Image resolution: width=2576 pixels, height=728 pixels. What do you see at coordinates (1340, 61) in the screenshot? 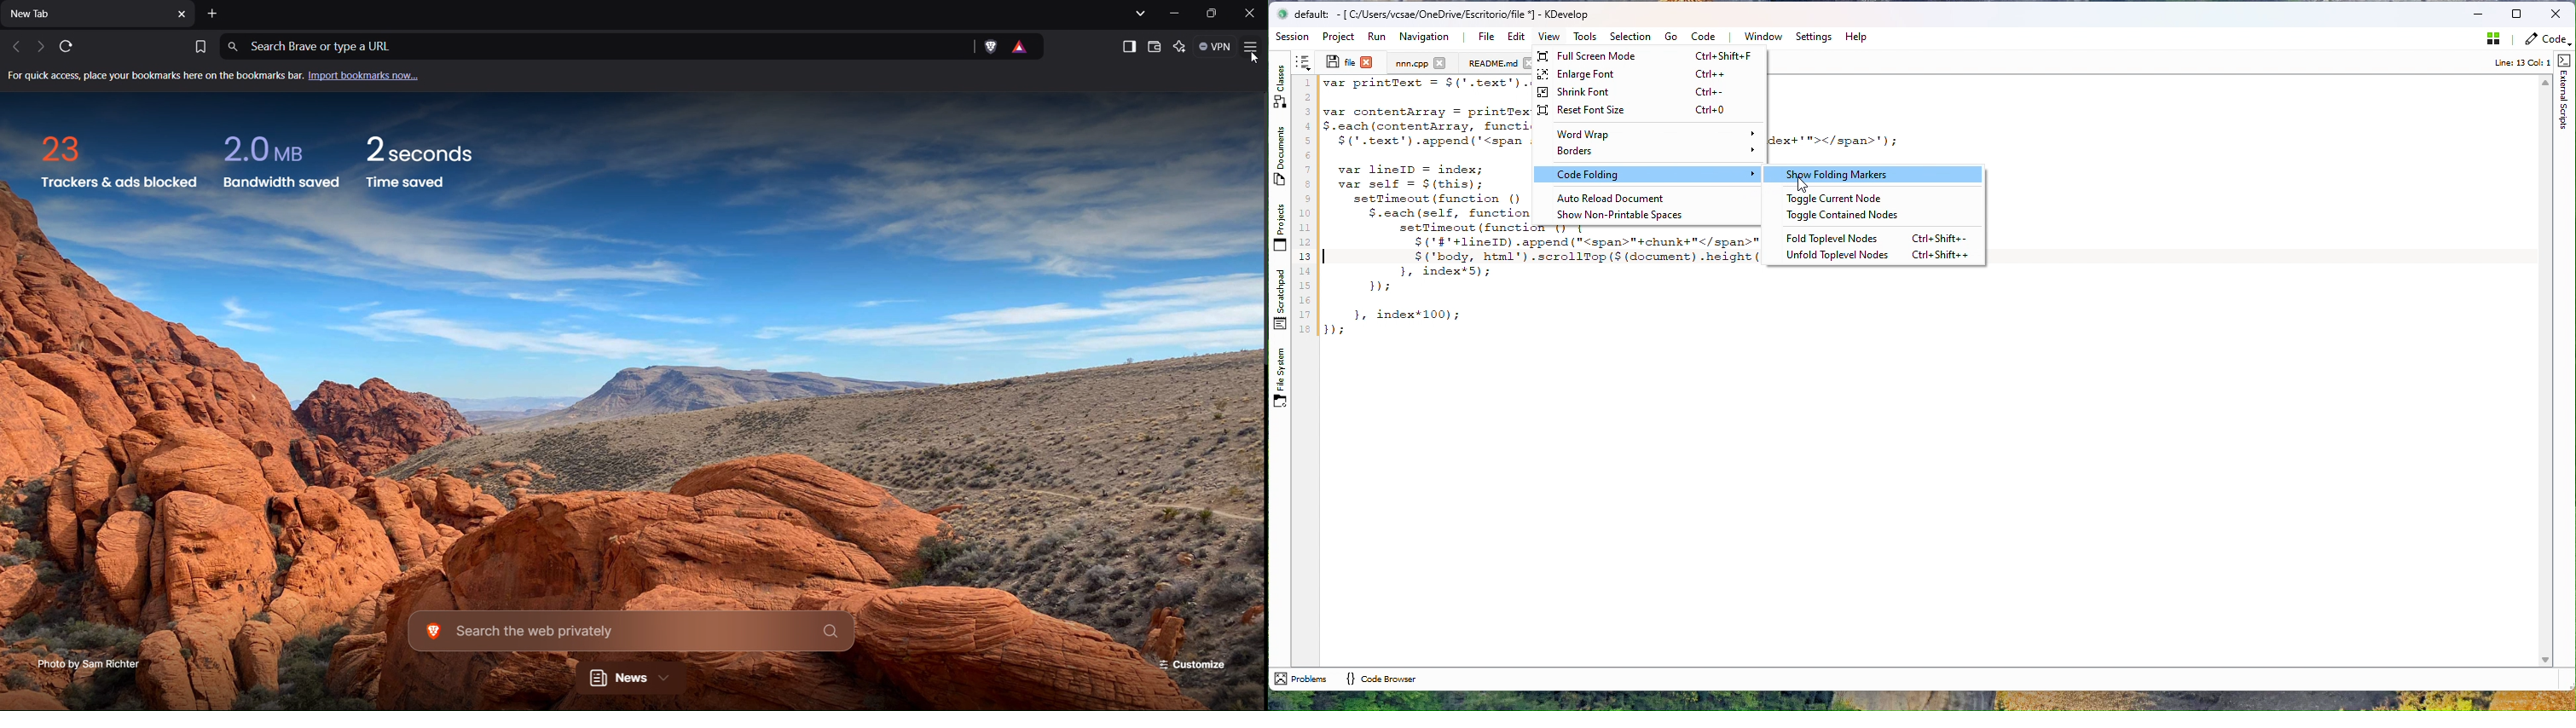
I see `File` at bounding box center [1340, 61].